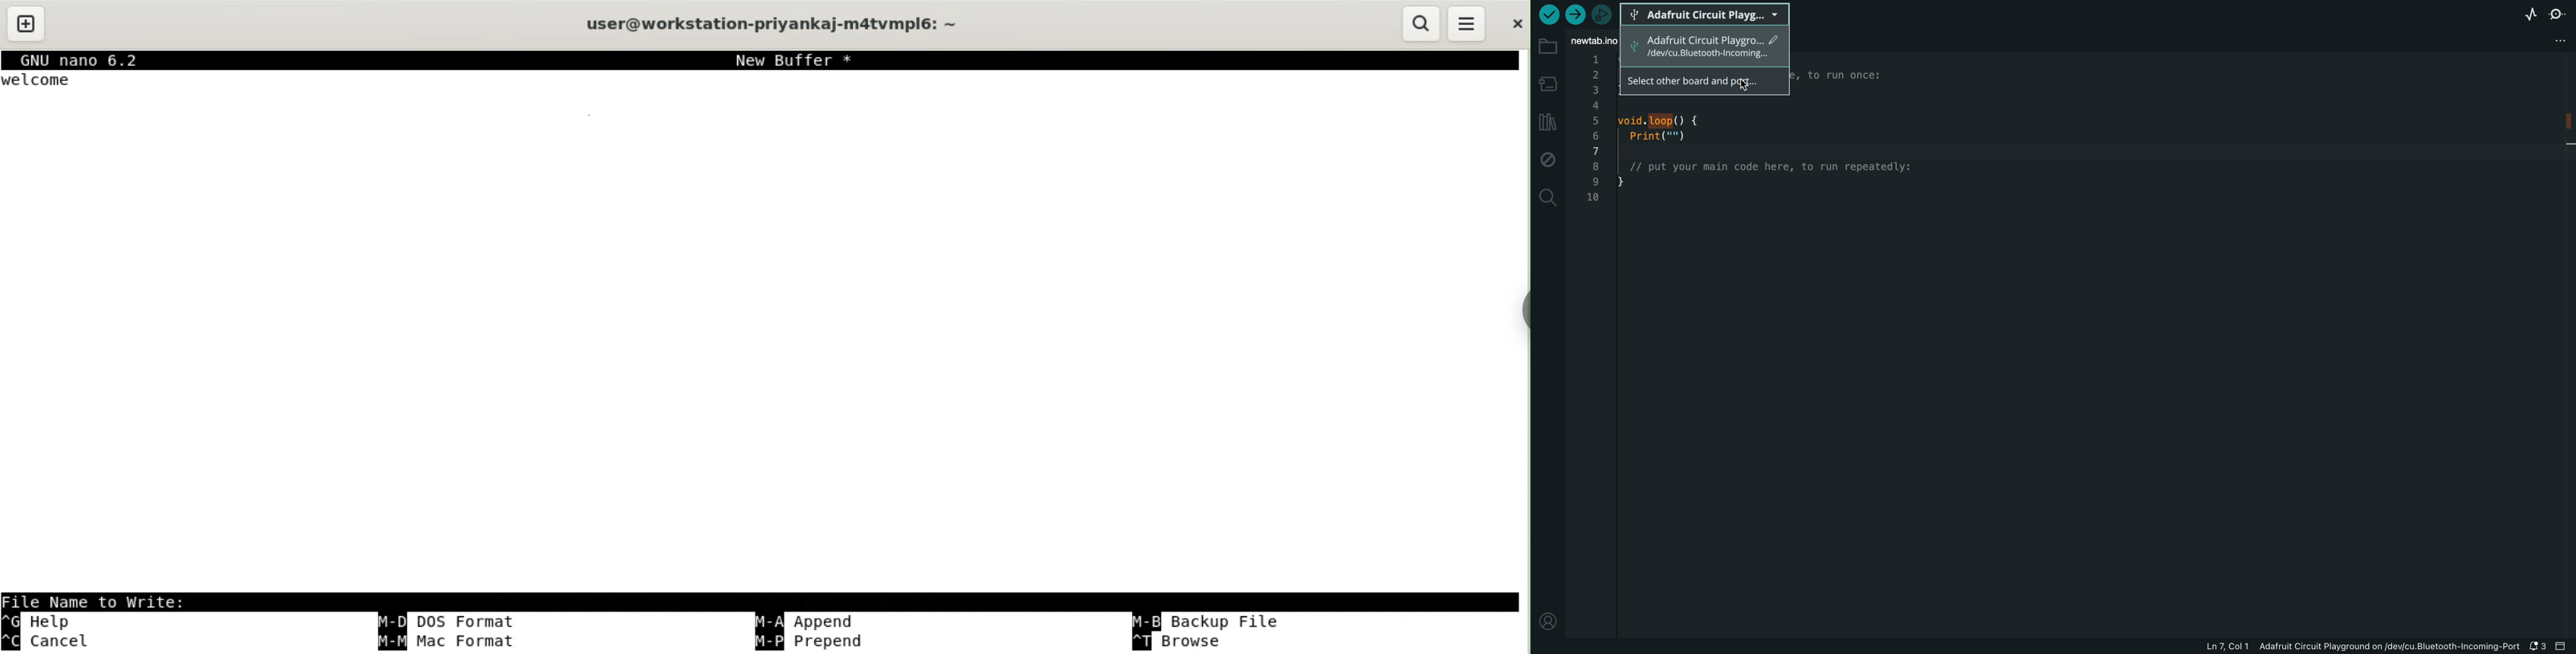  I want to click on browse, so click(1187, 642).